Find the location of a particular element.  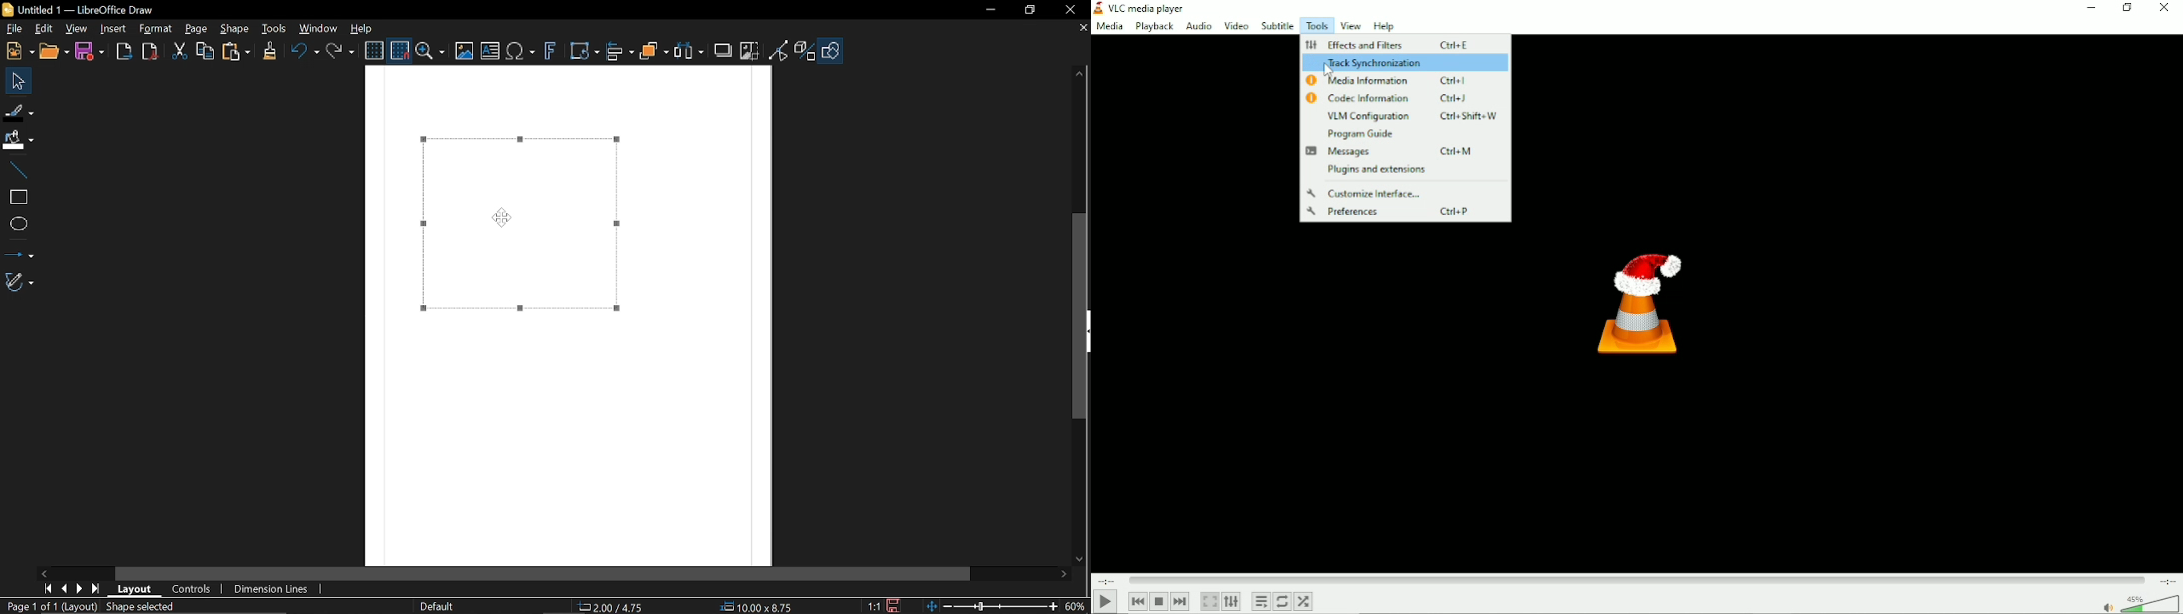

Shadow is located at coordinates (723, 50).